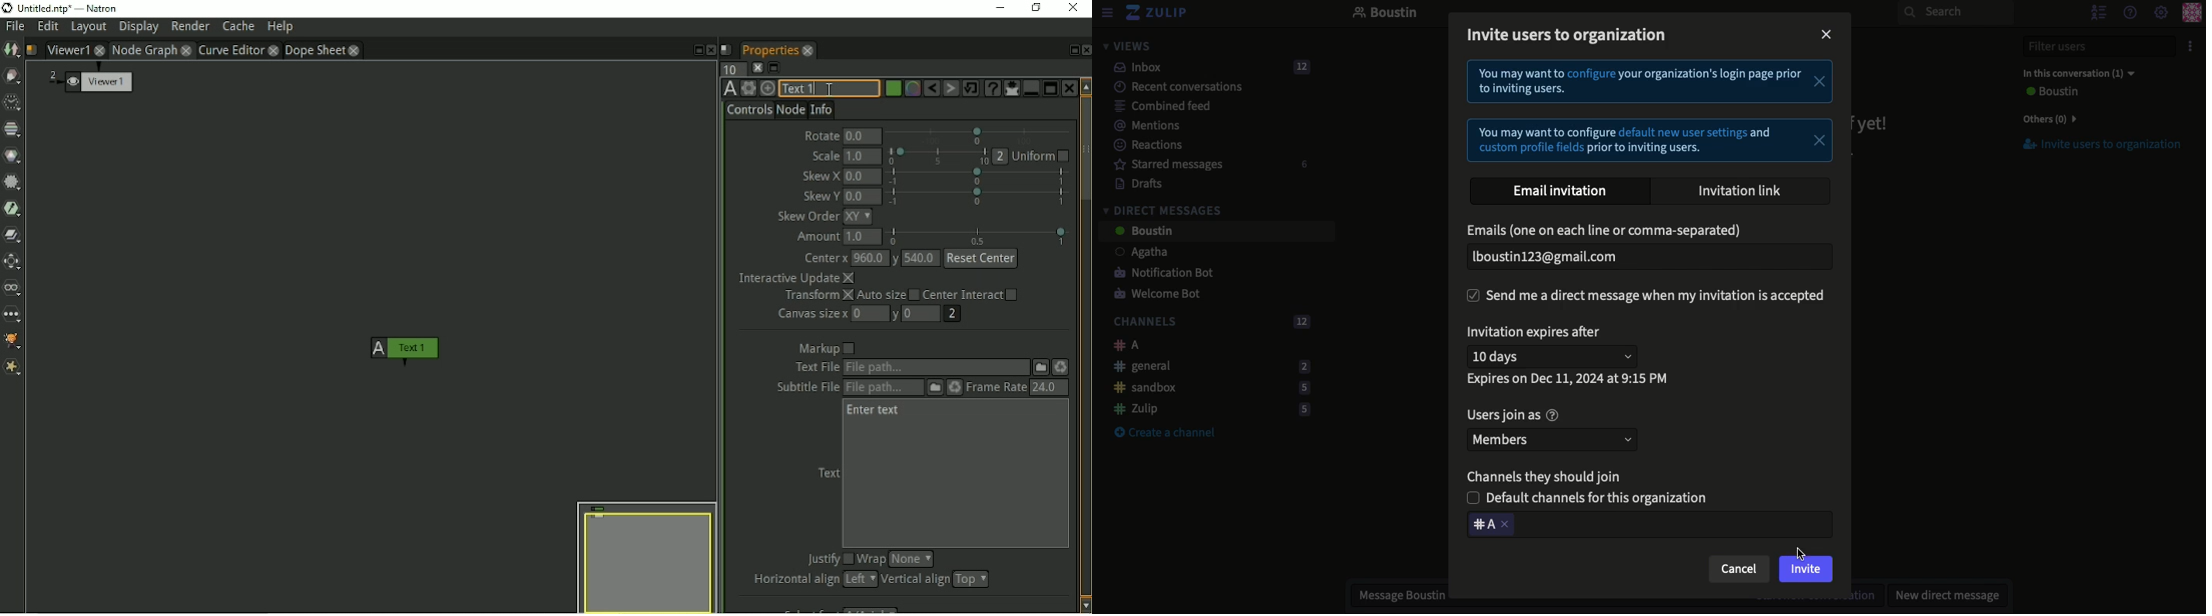 This screenshot has width=2212, height=616. Describe the element at coordinates (1043, 156) in the screenshot. I see `Uniform` at that location.